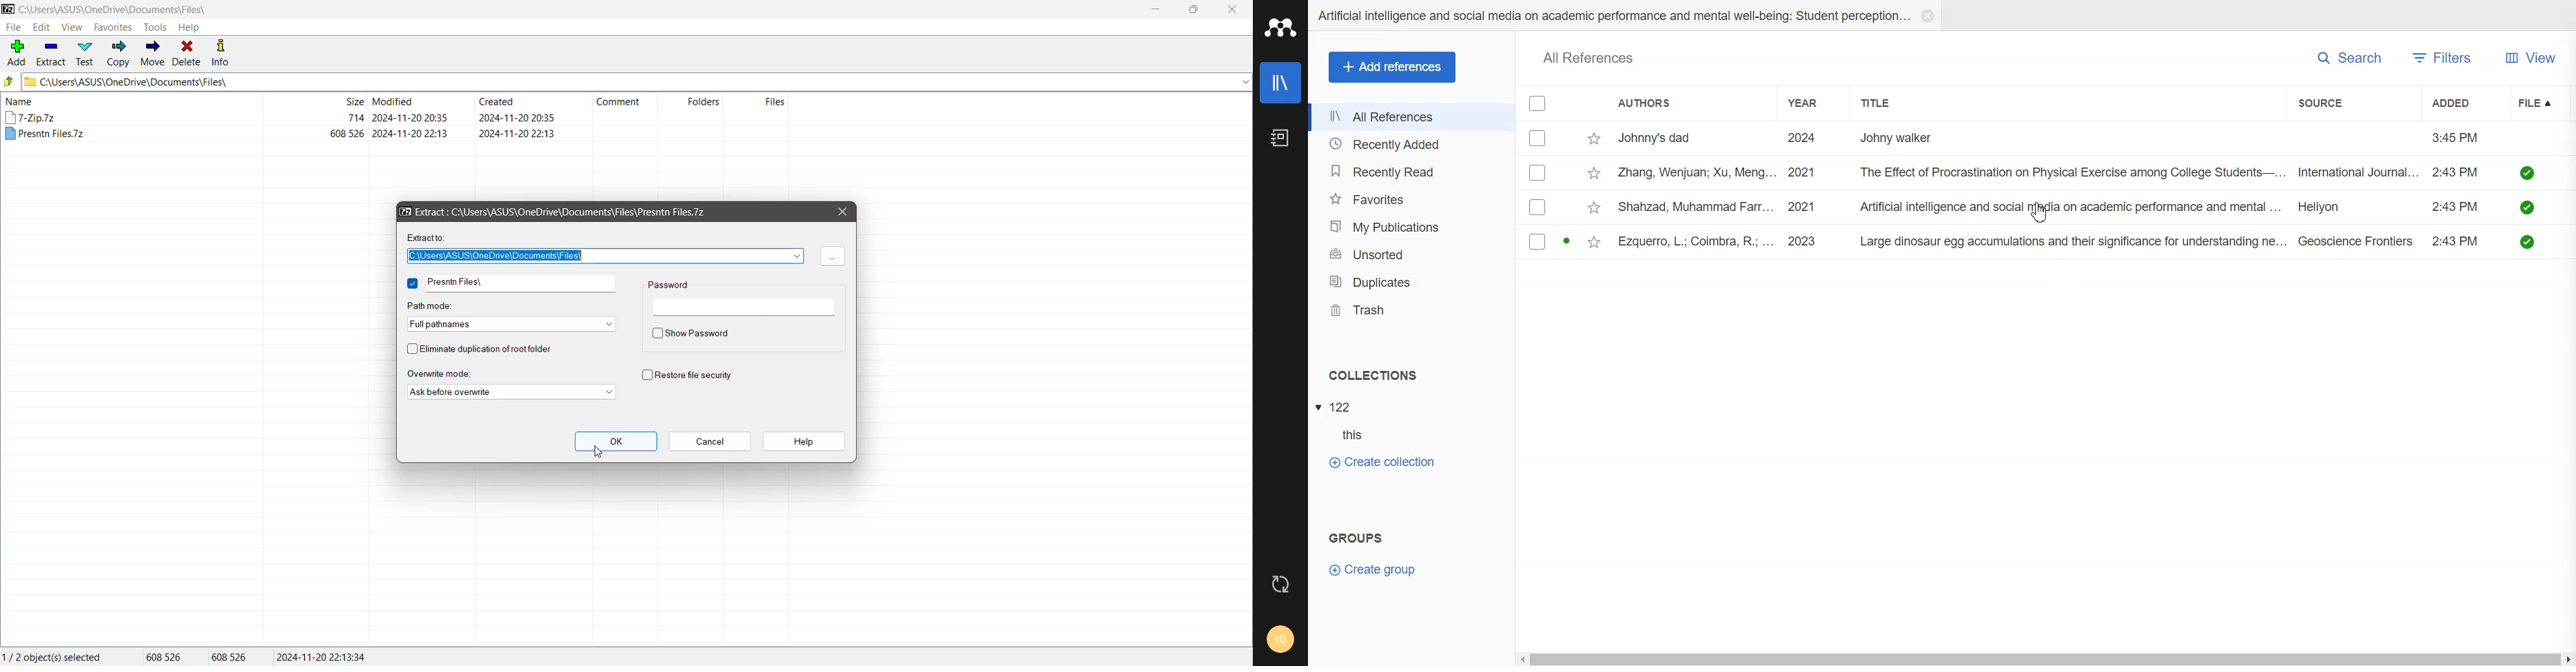 This screenshot has width=2576, height=672. I want to click on Year, so click(1814, 103).